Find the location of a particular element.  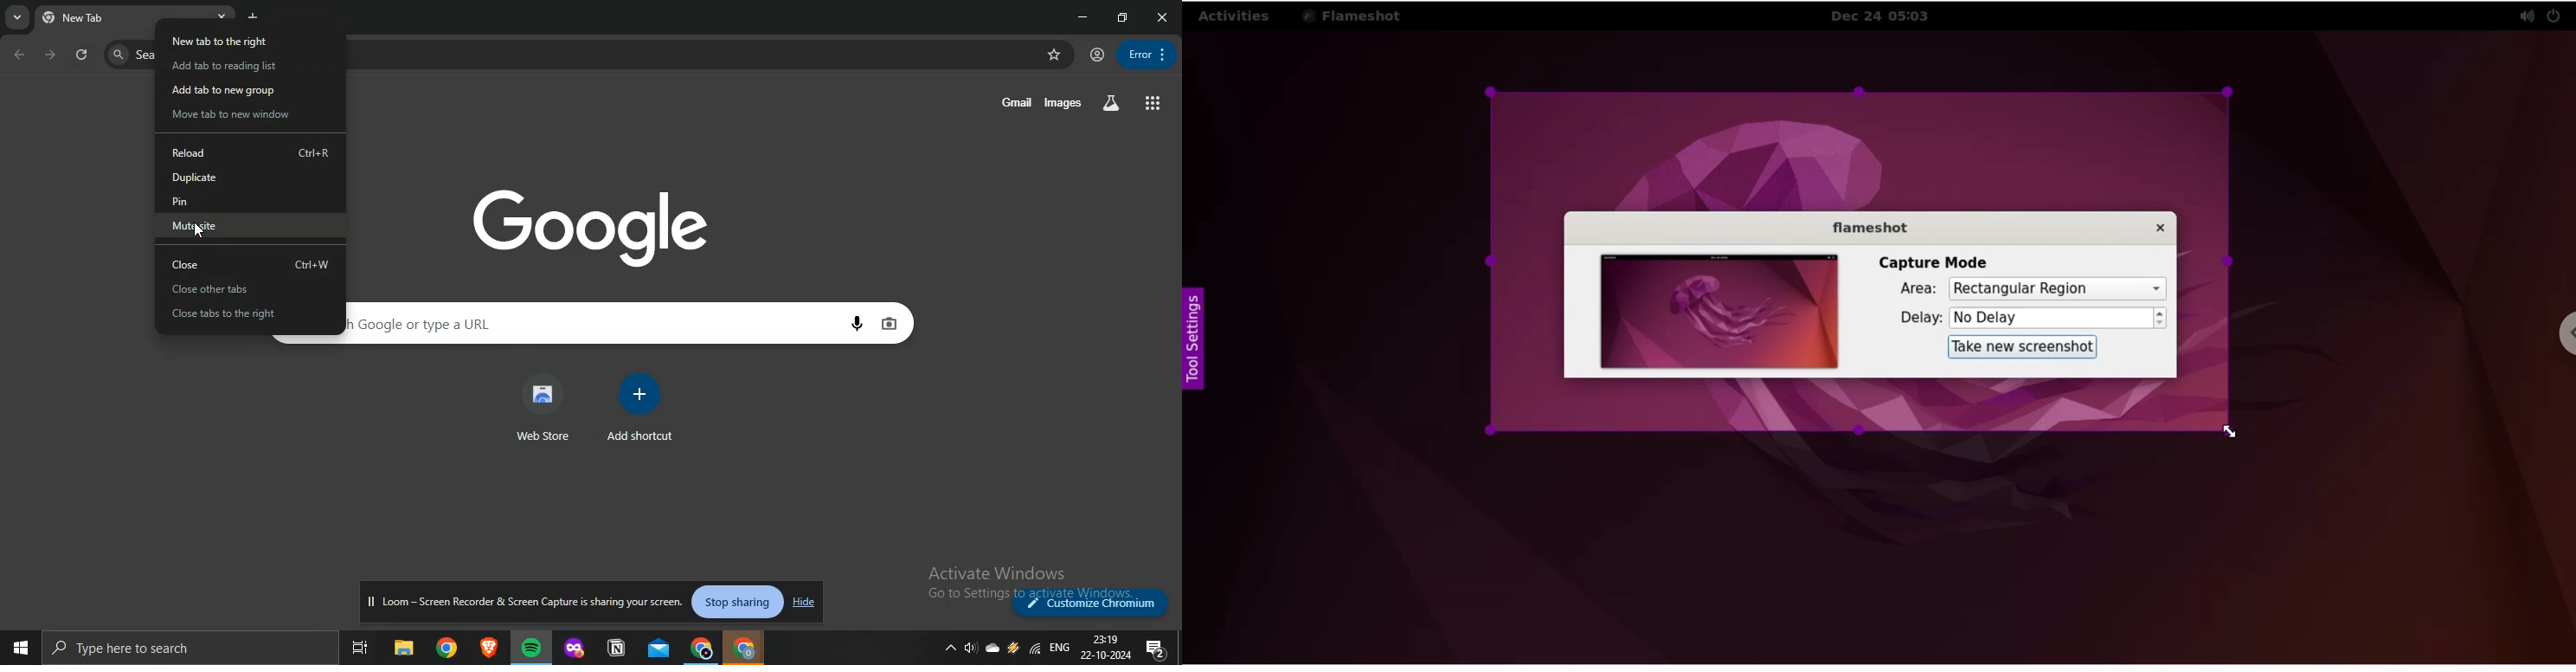

show hidden view is located at coordinates (948, 649).